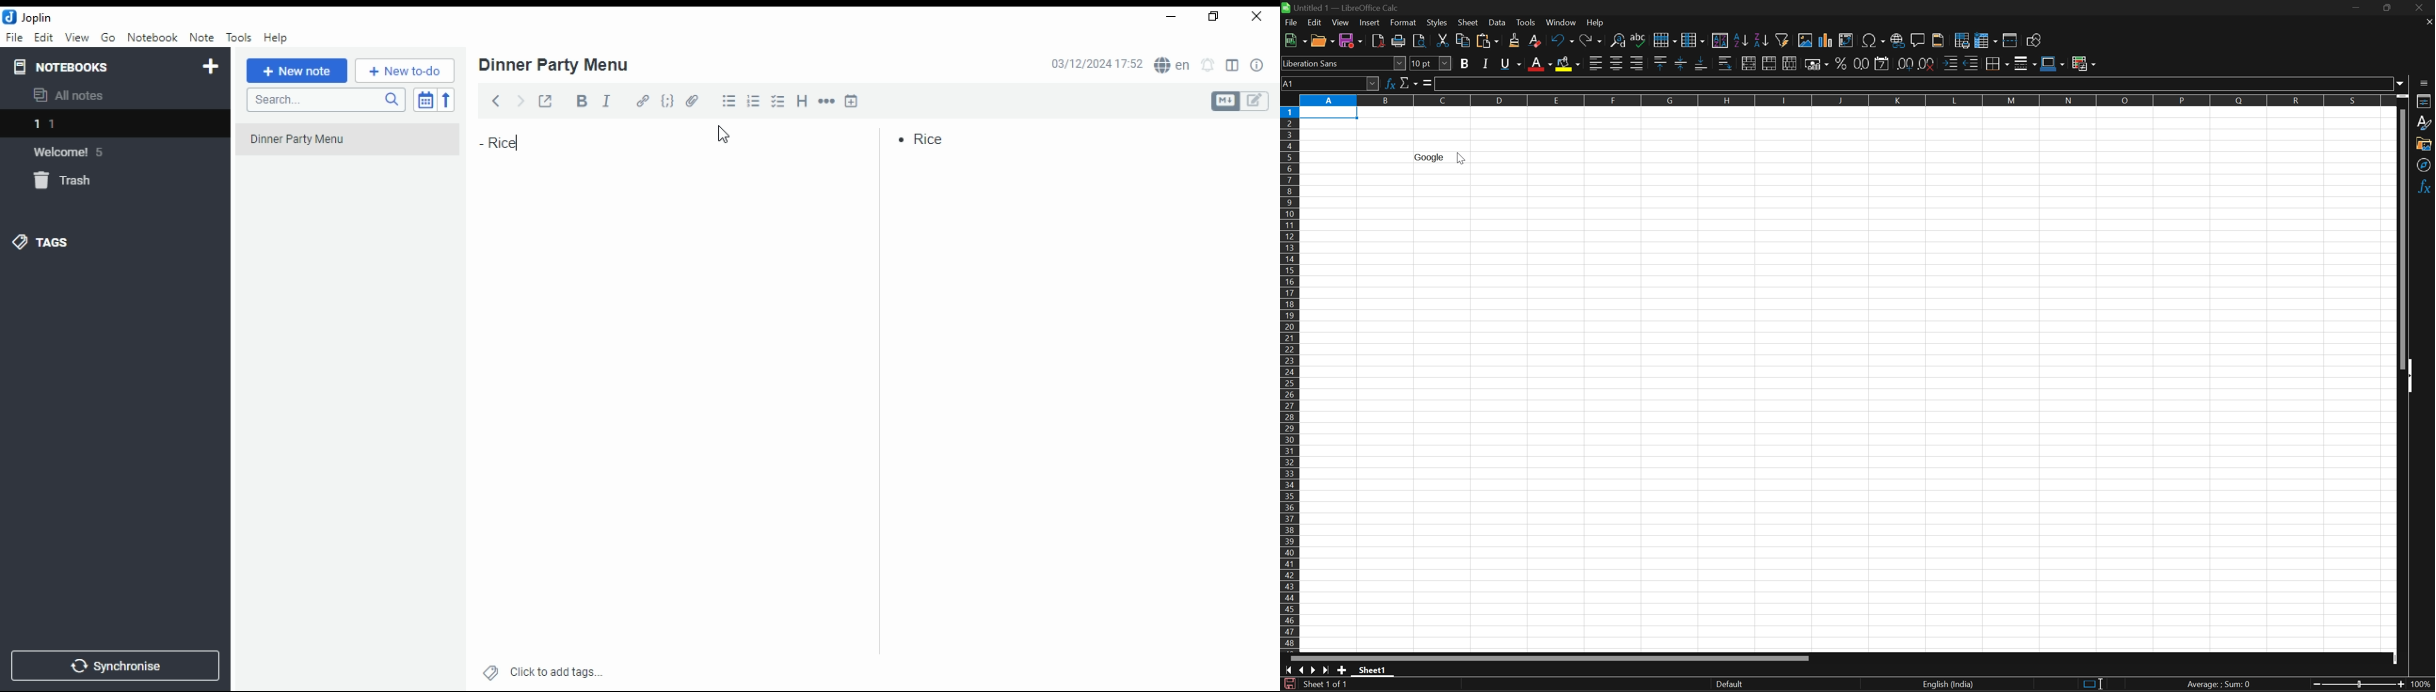 The image size is (2436, 700). Describe the element at coordinates (779, 101) in the screenshot. I see `chekbox list` at that location.